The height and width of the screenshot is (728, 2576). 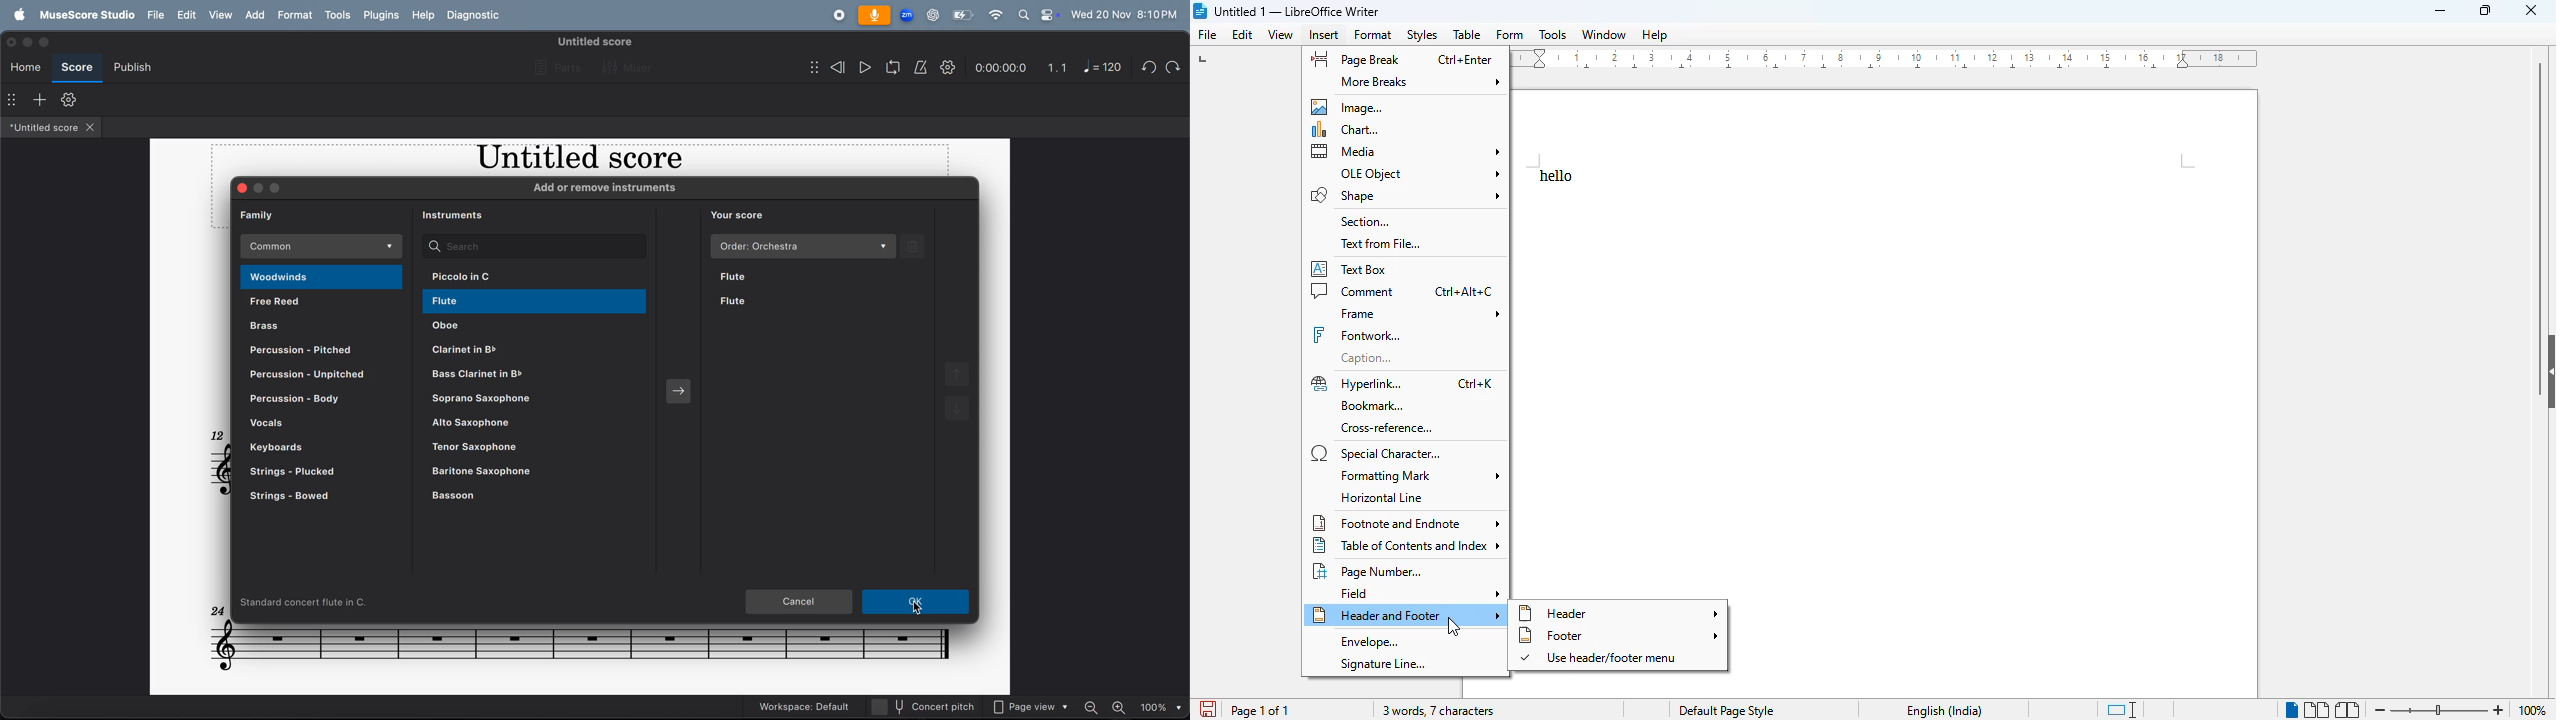 I want to click on table, so click(x=1467, y=34).